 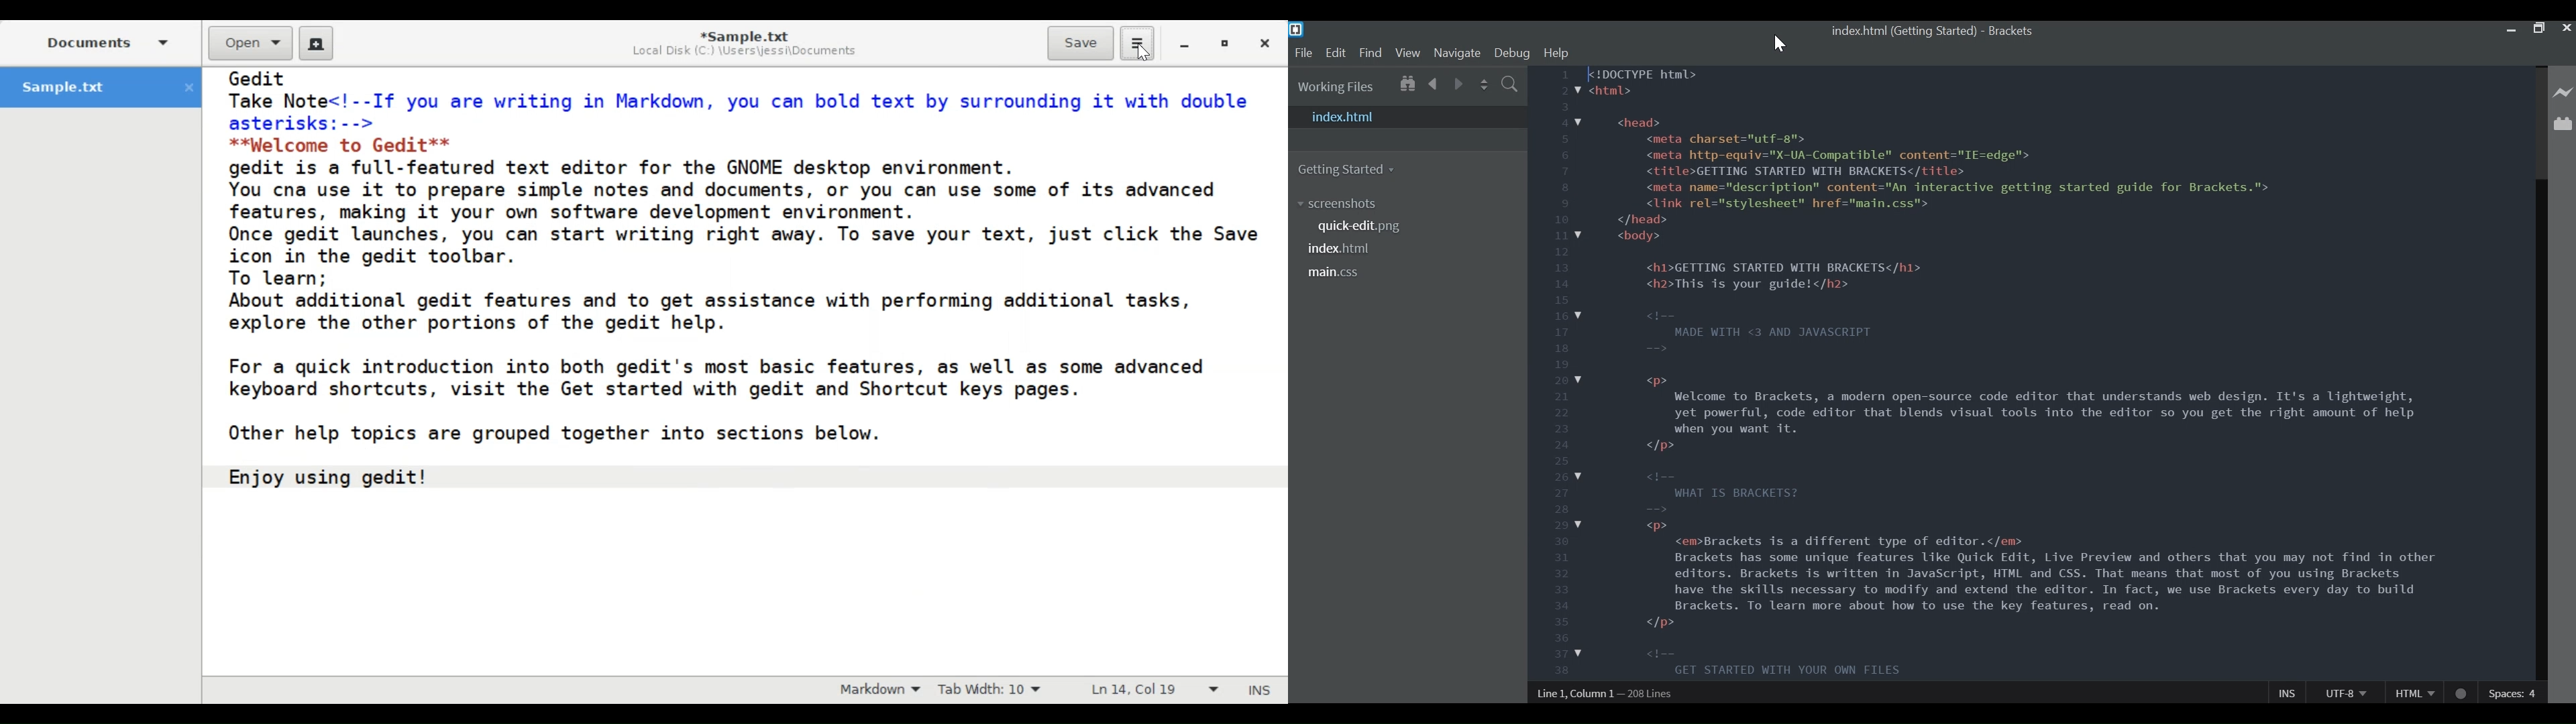 What do you see at coordinates (1335, 55) in the screenshot?
I see `Edit` at bounding box center [1335, 55].